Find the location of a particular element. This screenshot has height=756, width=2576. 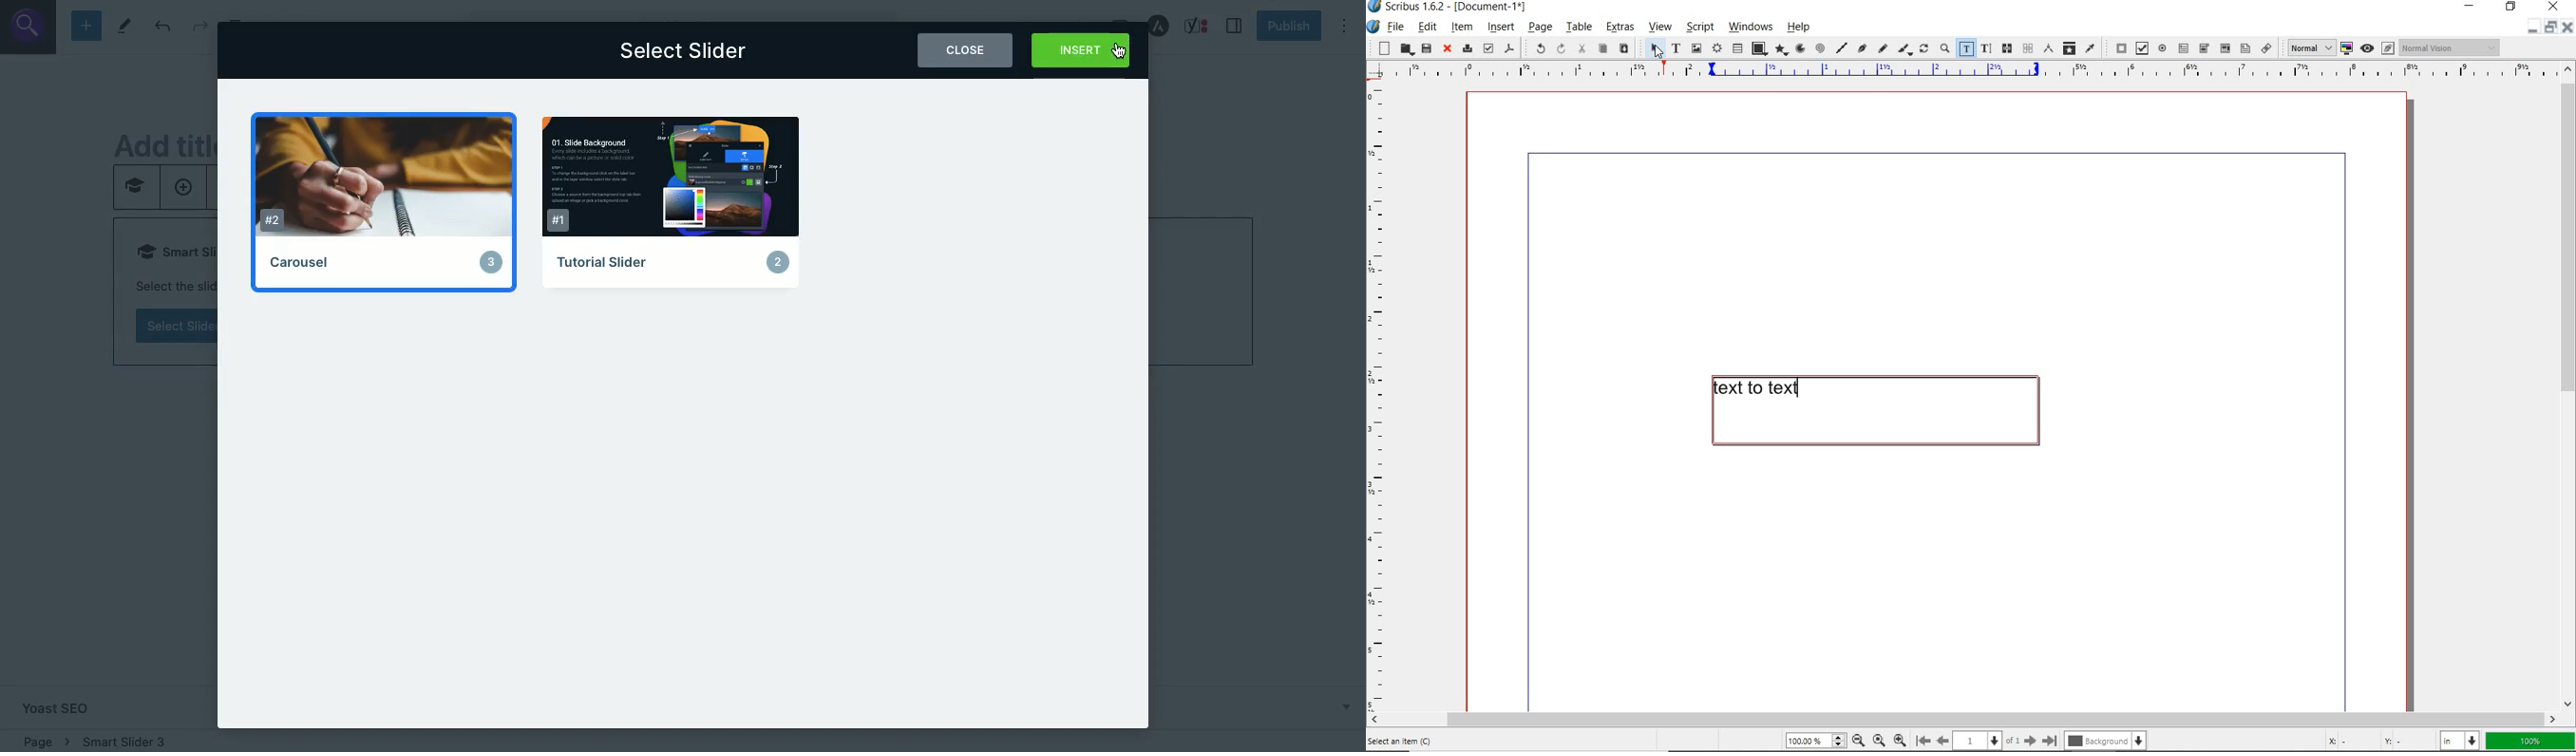

toggle color is located at coordinates (2347, 49).